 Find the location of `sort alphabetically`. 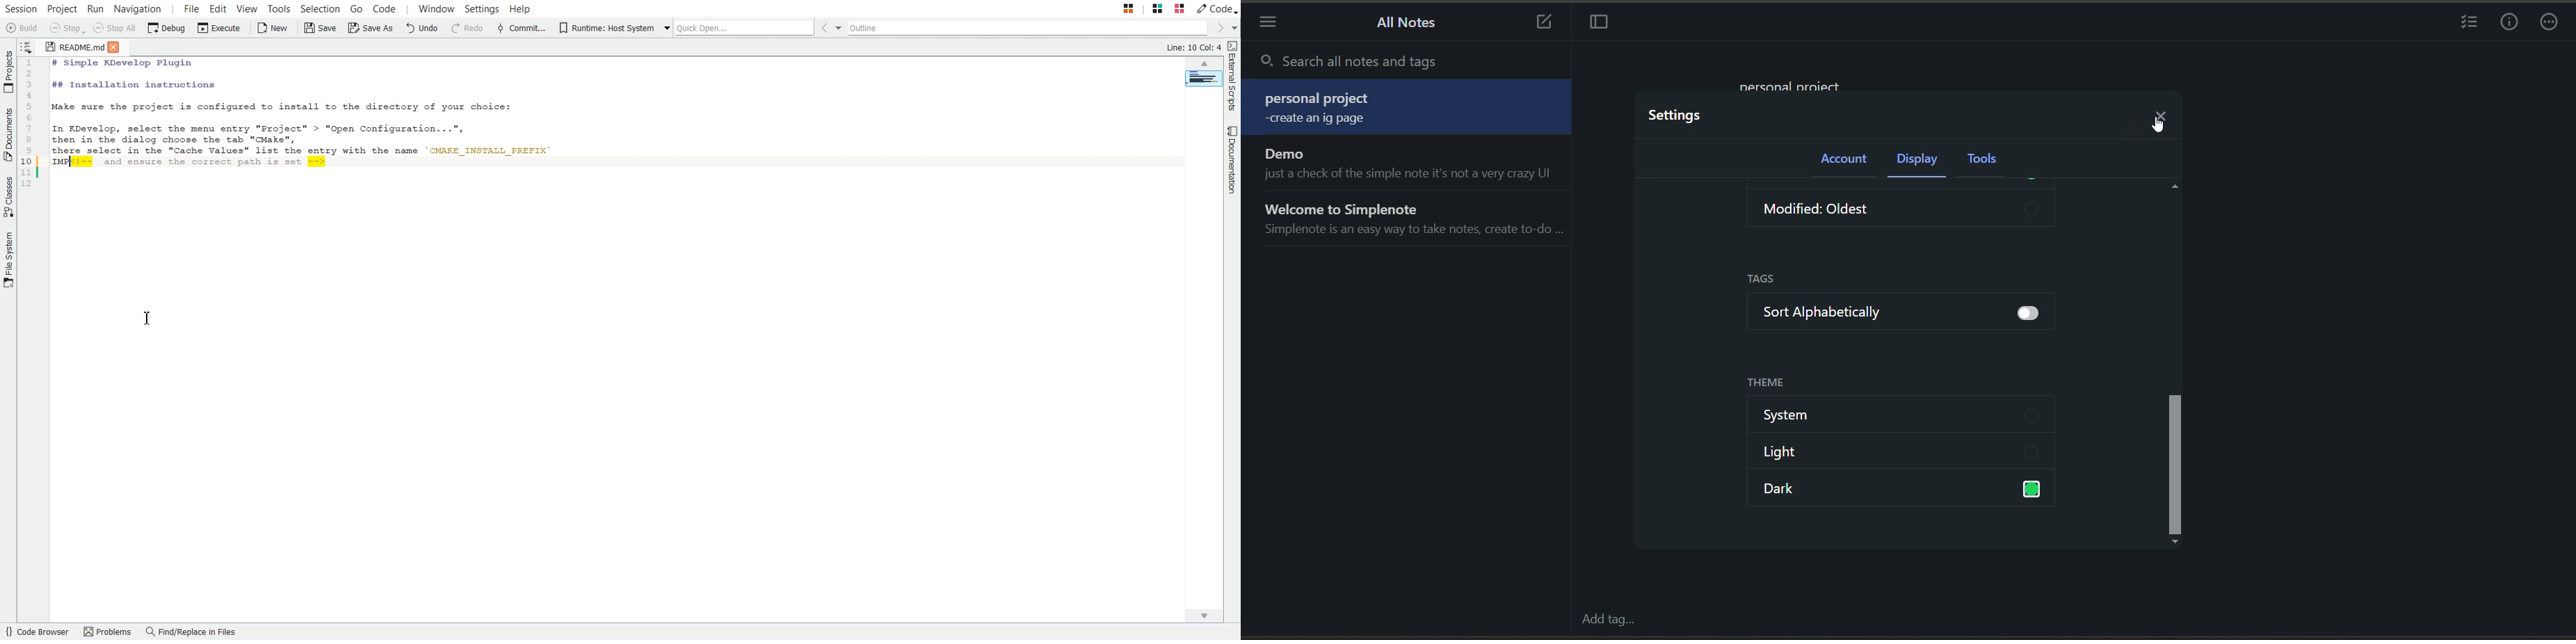

sort alphabetically is located at coordinates (1899, 317).